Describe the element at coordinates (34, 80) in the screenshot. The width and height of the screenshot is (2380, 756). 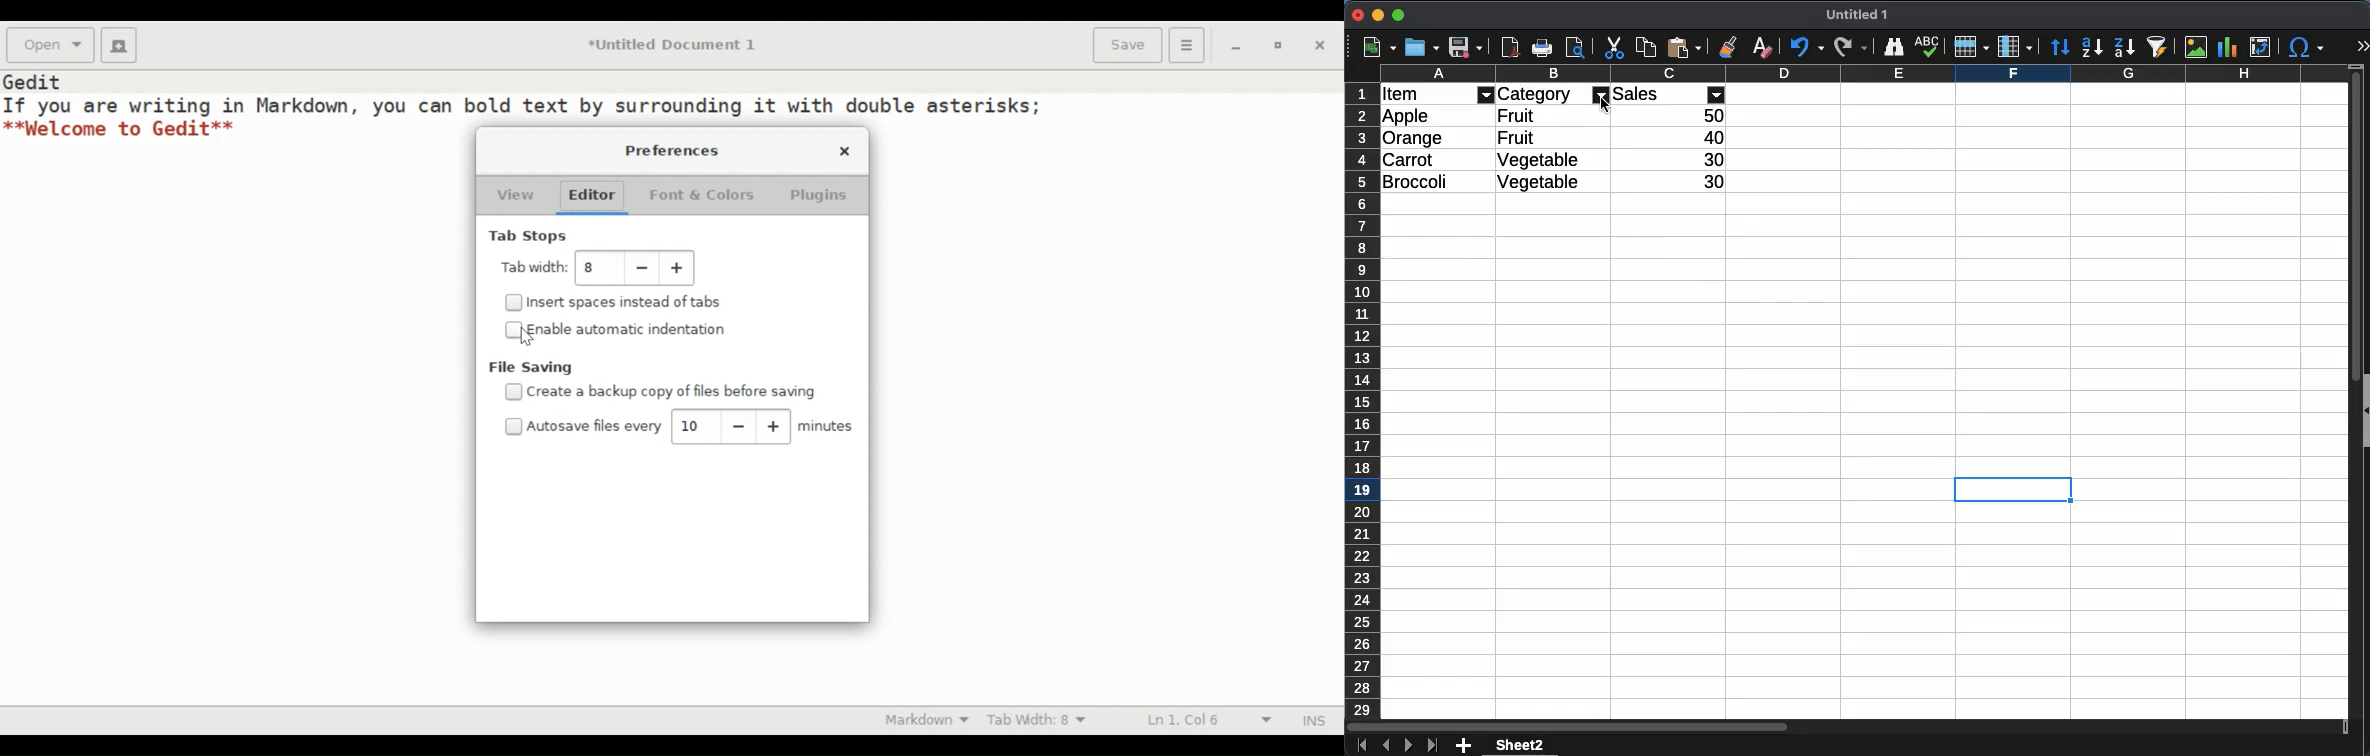
I see `Gedit` at that location.